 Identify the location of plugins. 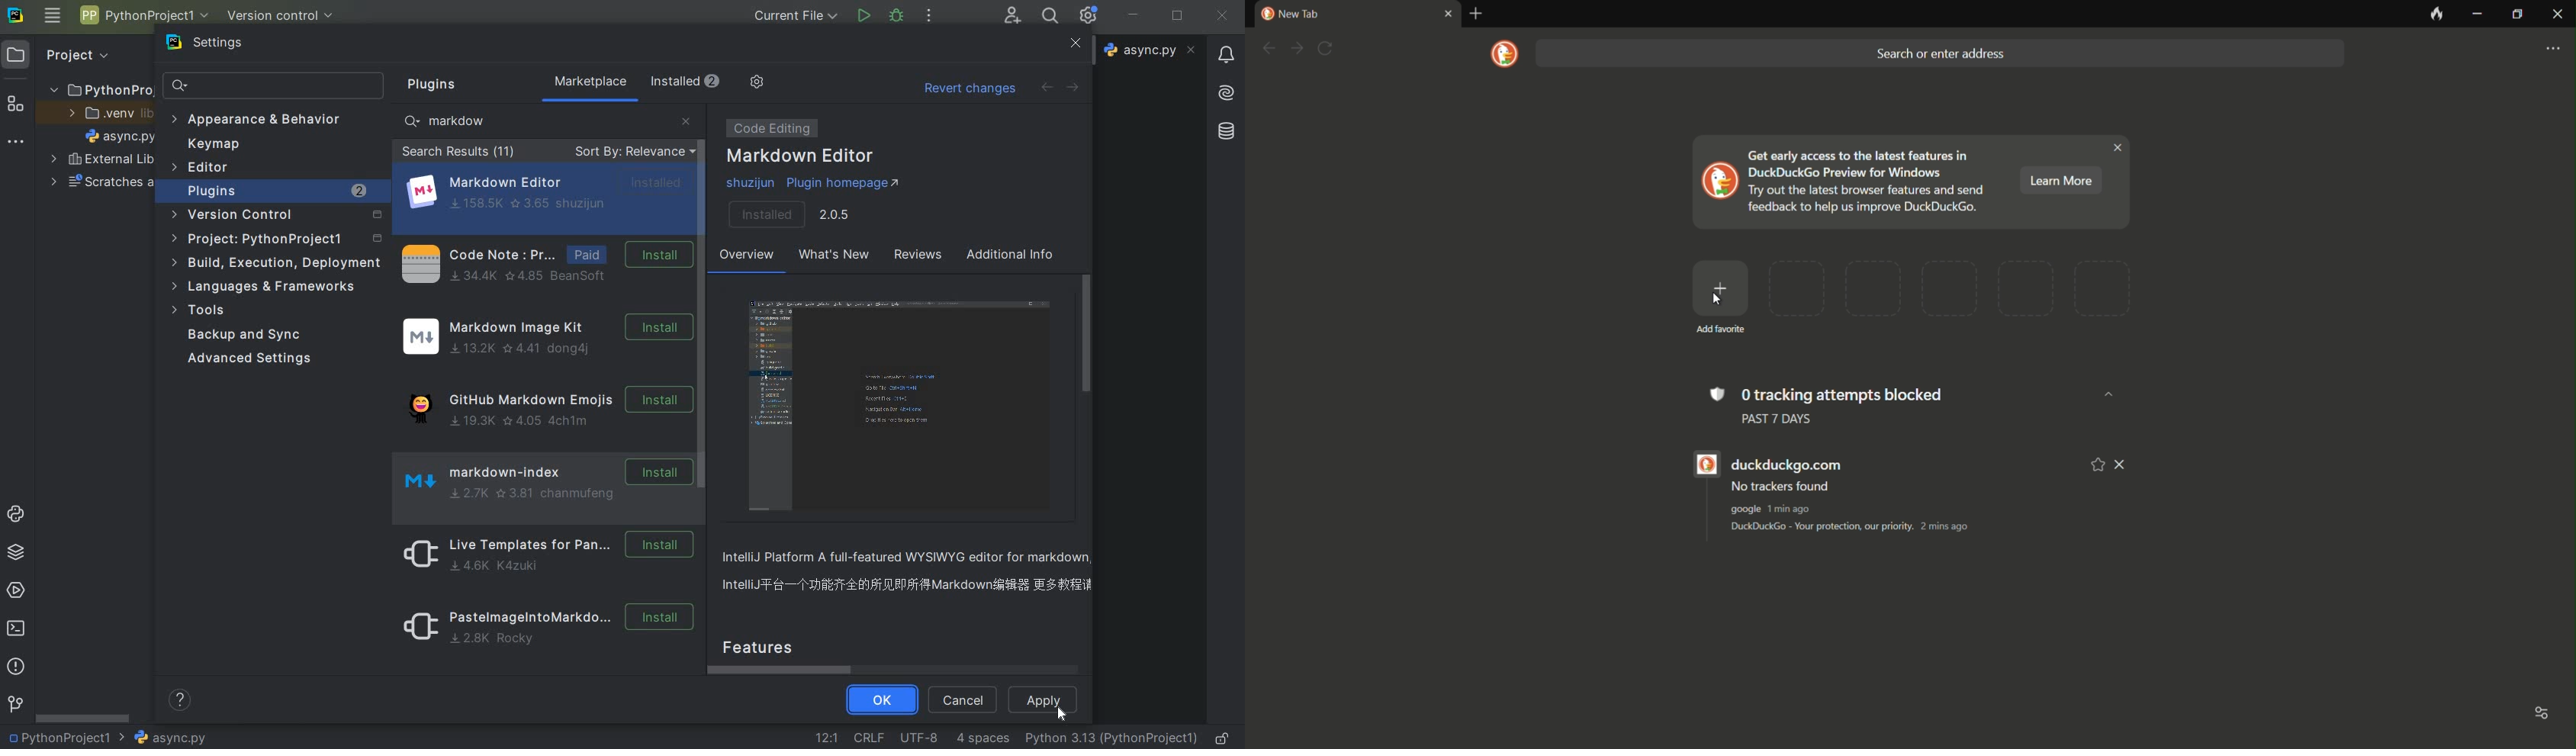
(437, 85).